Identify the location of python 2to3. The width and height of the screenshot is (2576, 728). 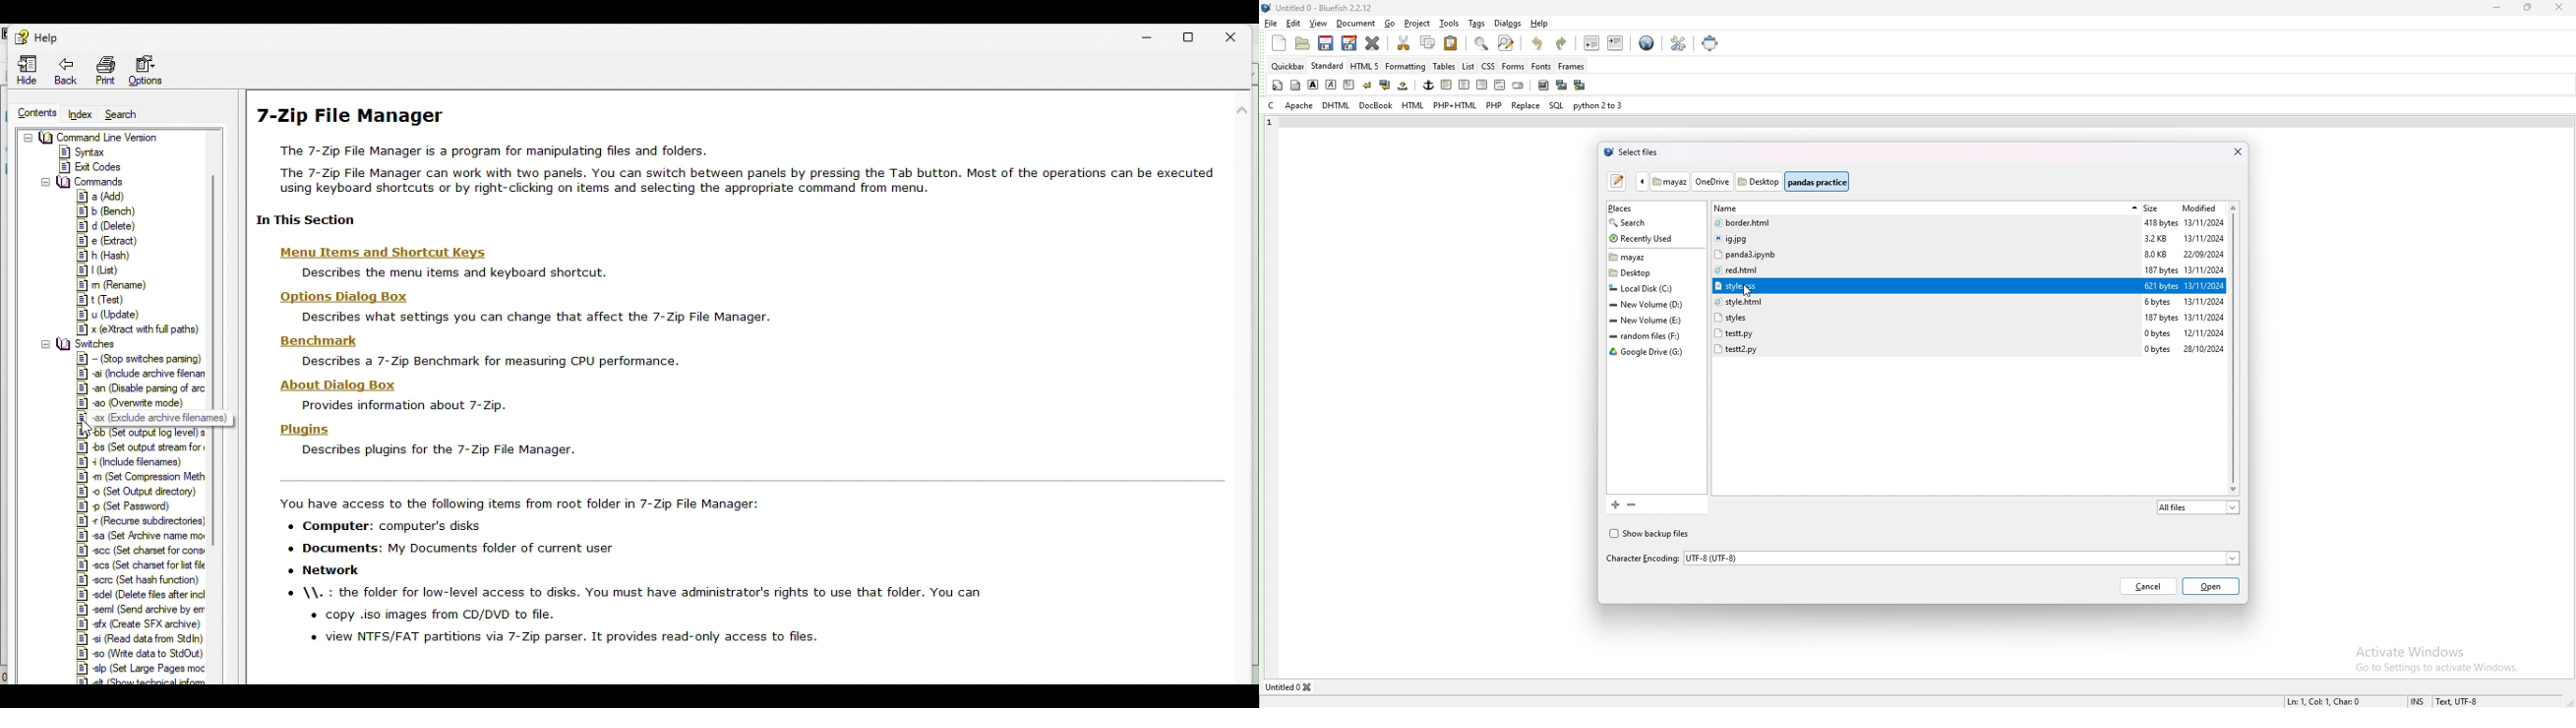
(1599, 105).